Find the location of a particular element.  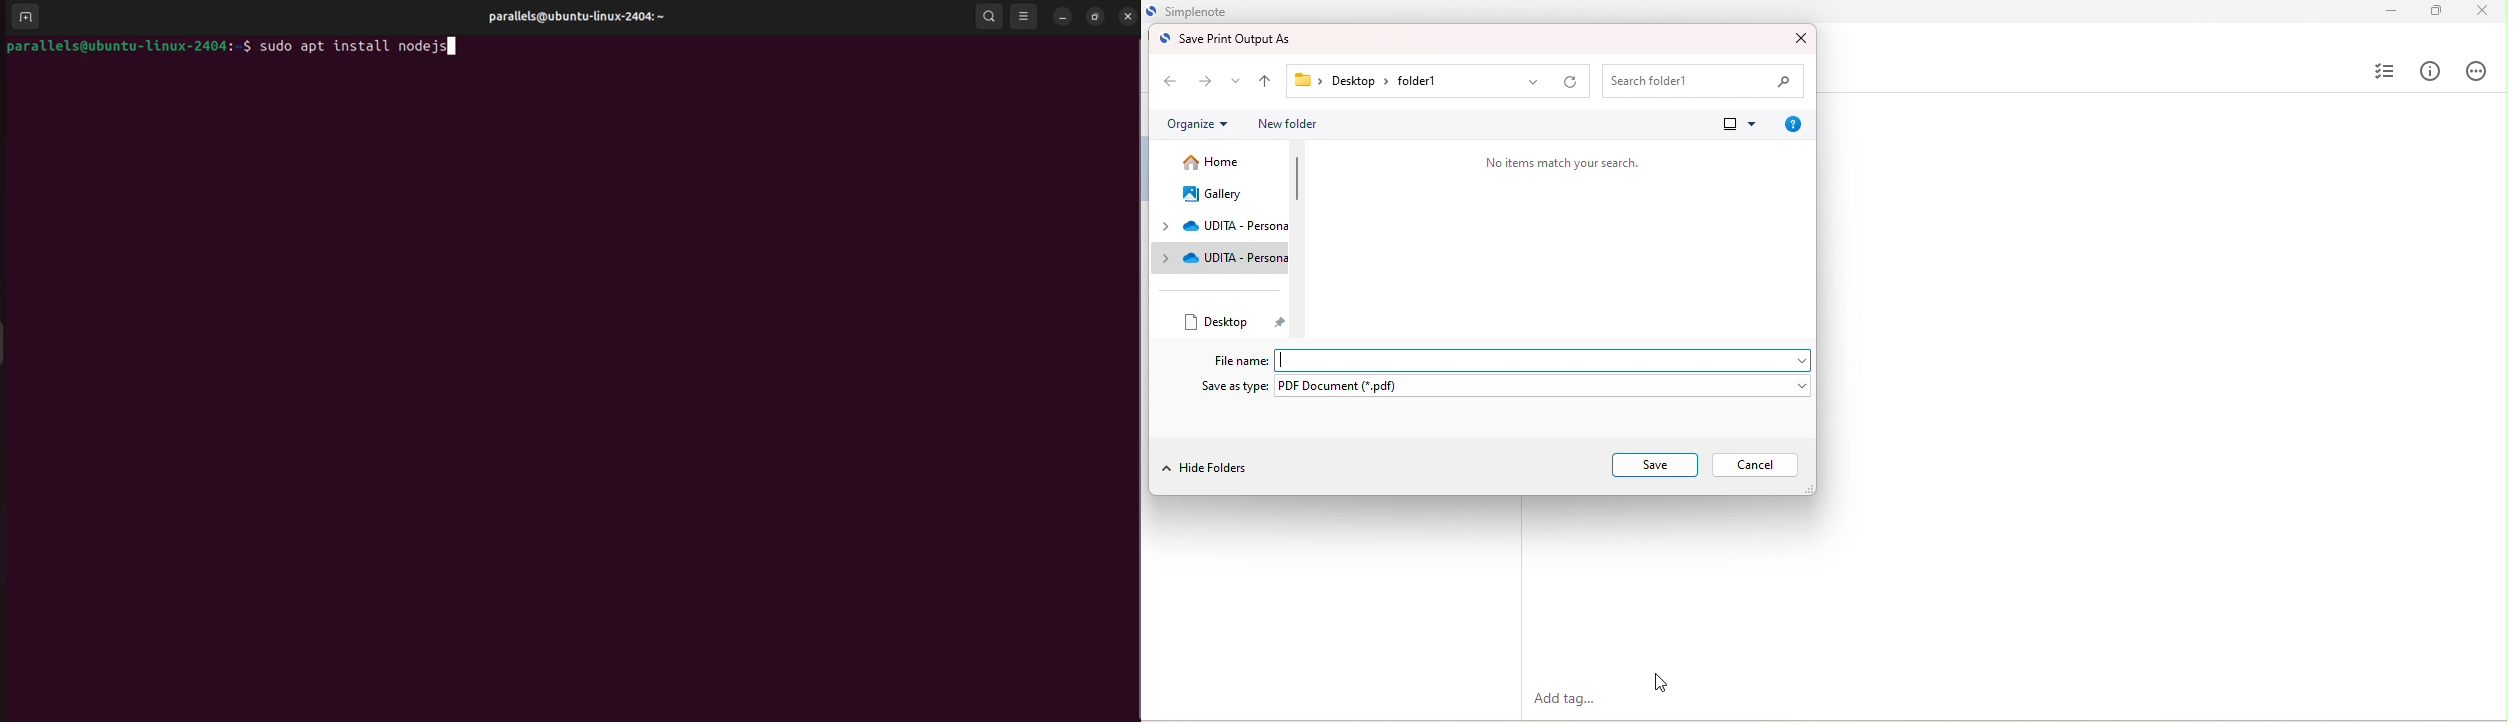

filepath is located at coordinates (1376, 82).